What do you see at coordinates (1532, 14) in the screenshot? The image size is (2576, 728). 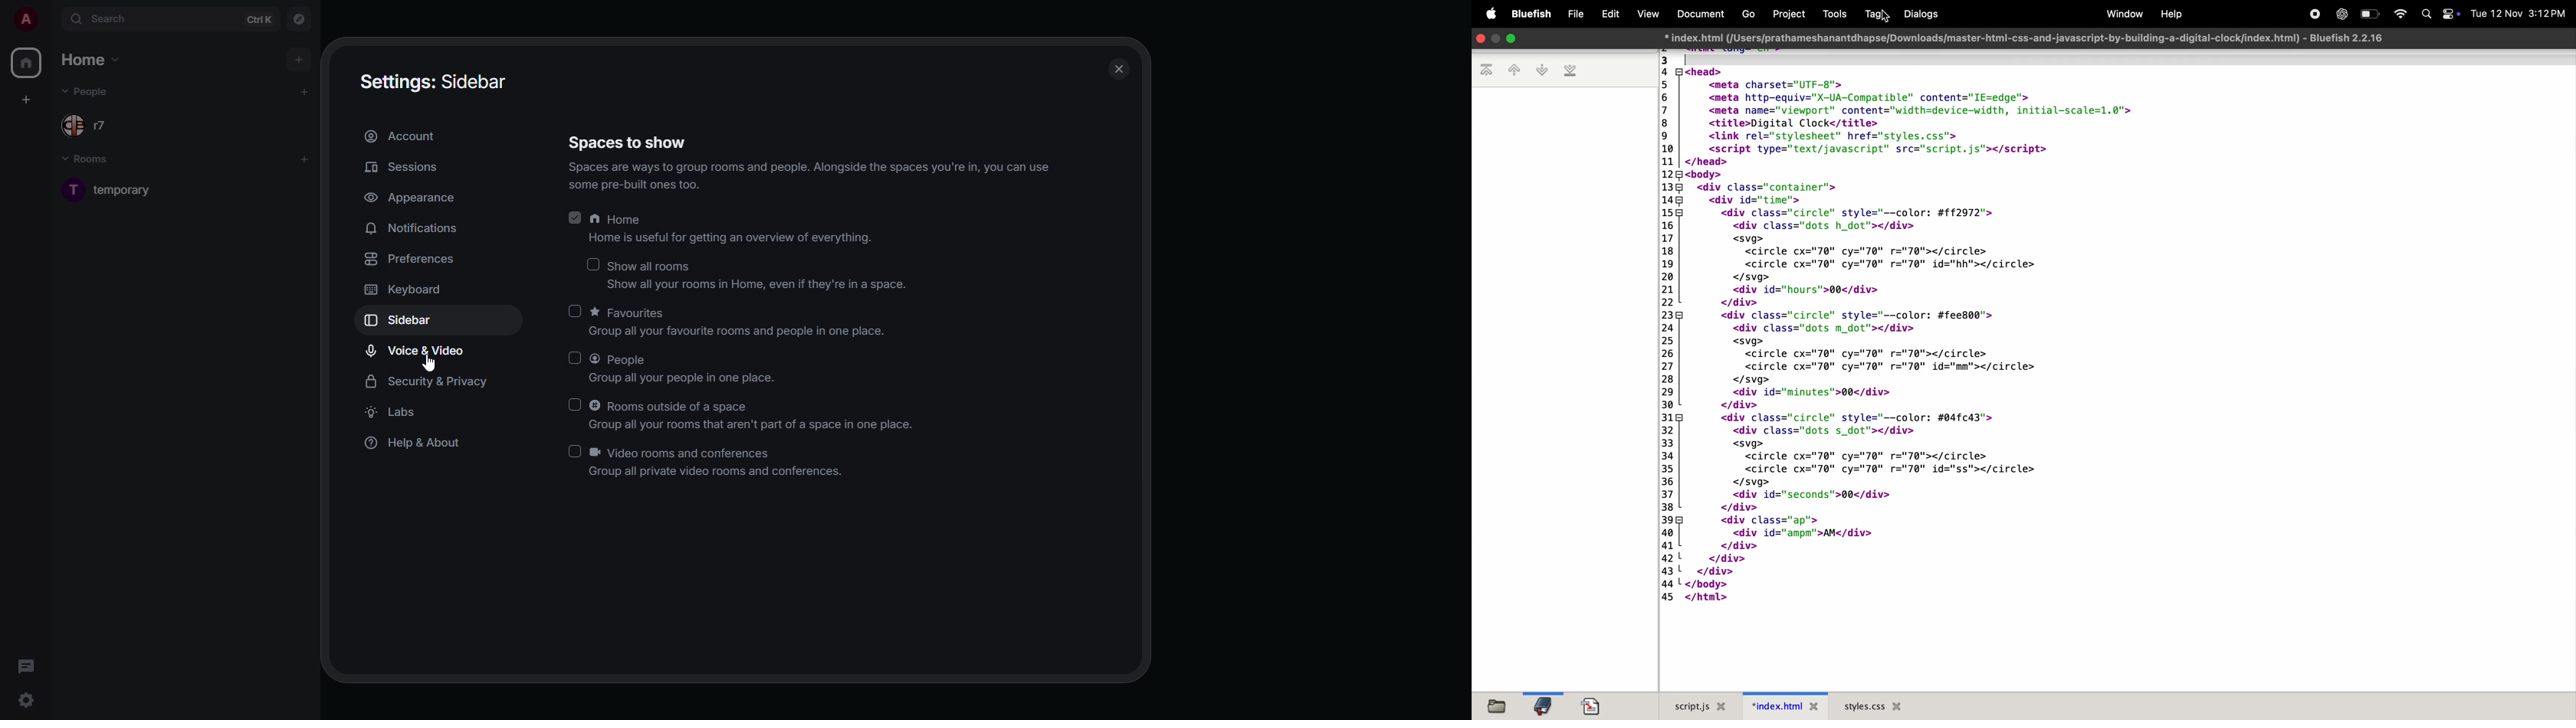 I see `bluefish ` at bounding box center [1532, 14].